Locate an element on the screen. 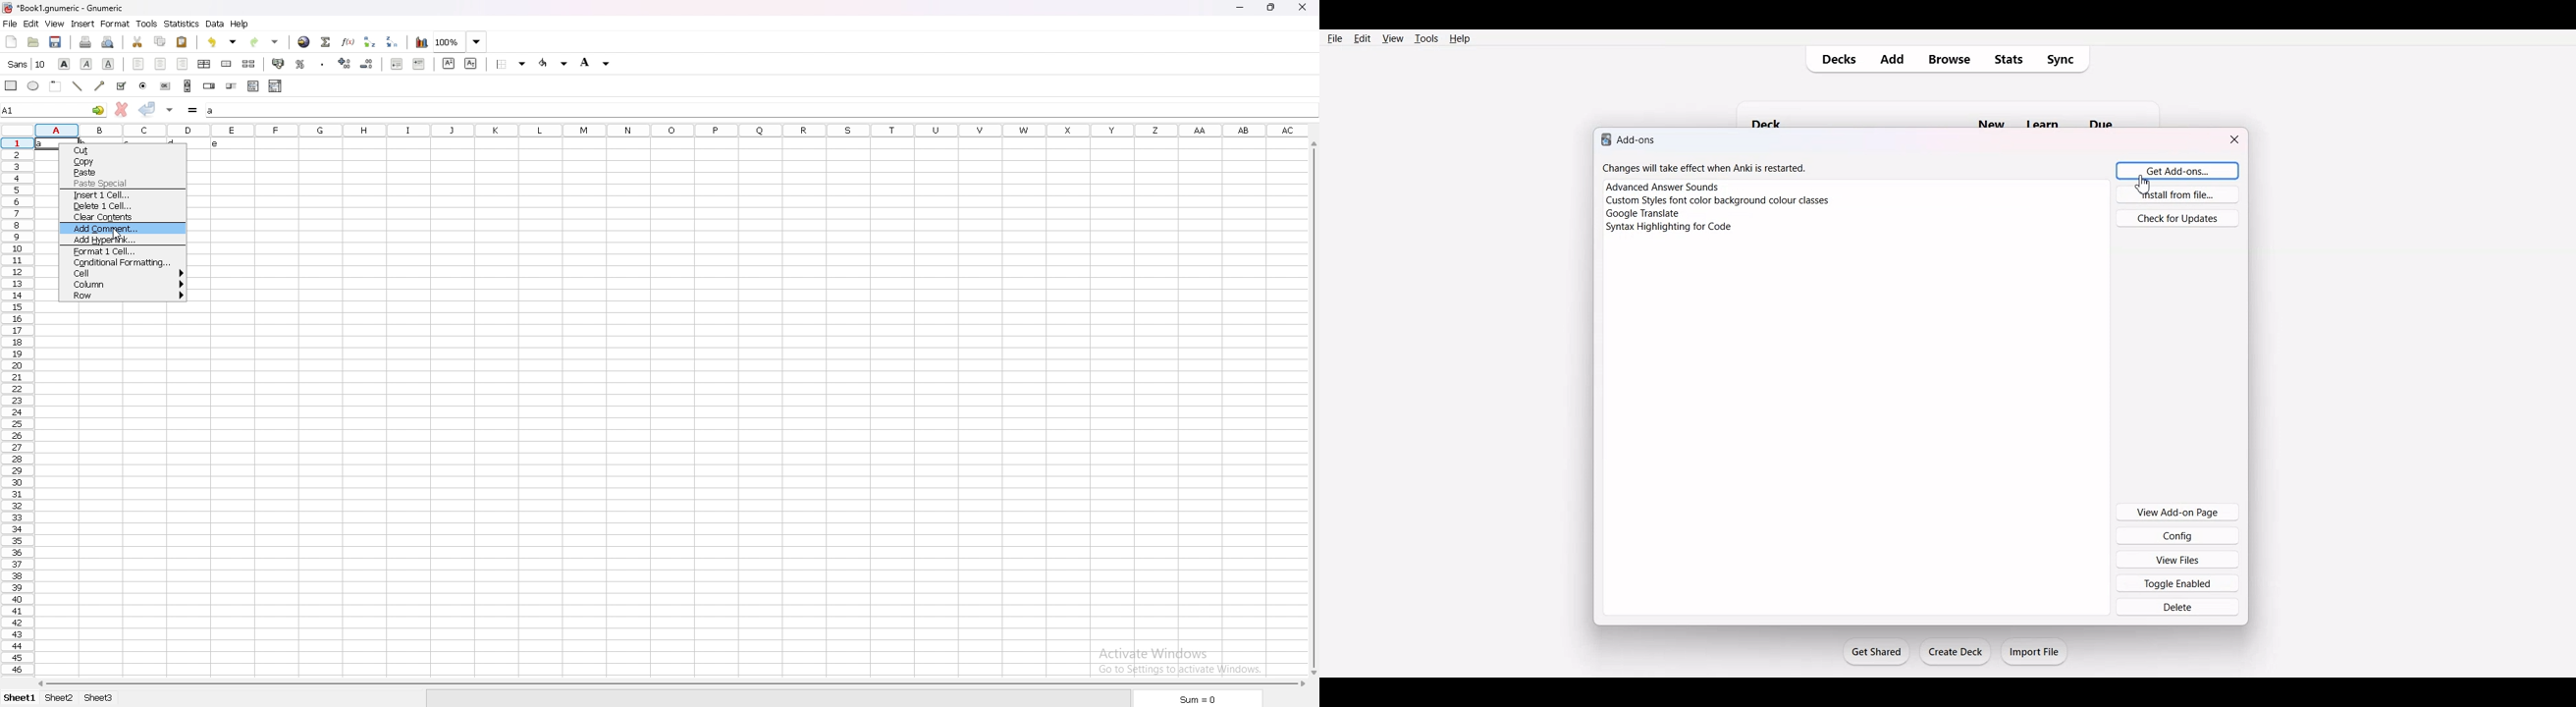 The width and height of the screenshot is (2576, 728). rows is located at coordinates (17, 407).